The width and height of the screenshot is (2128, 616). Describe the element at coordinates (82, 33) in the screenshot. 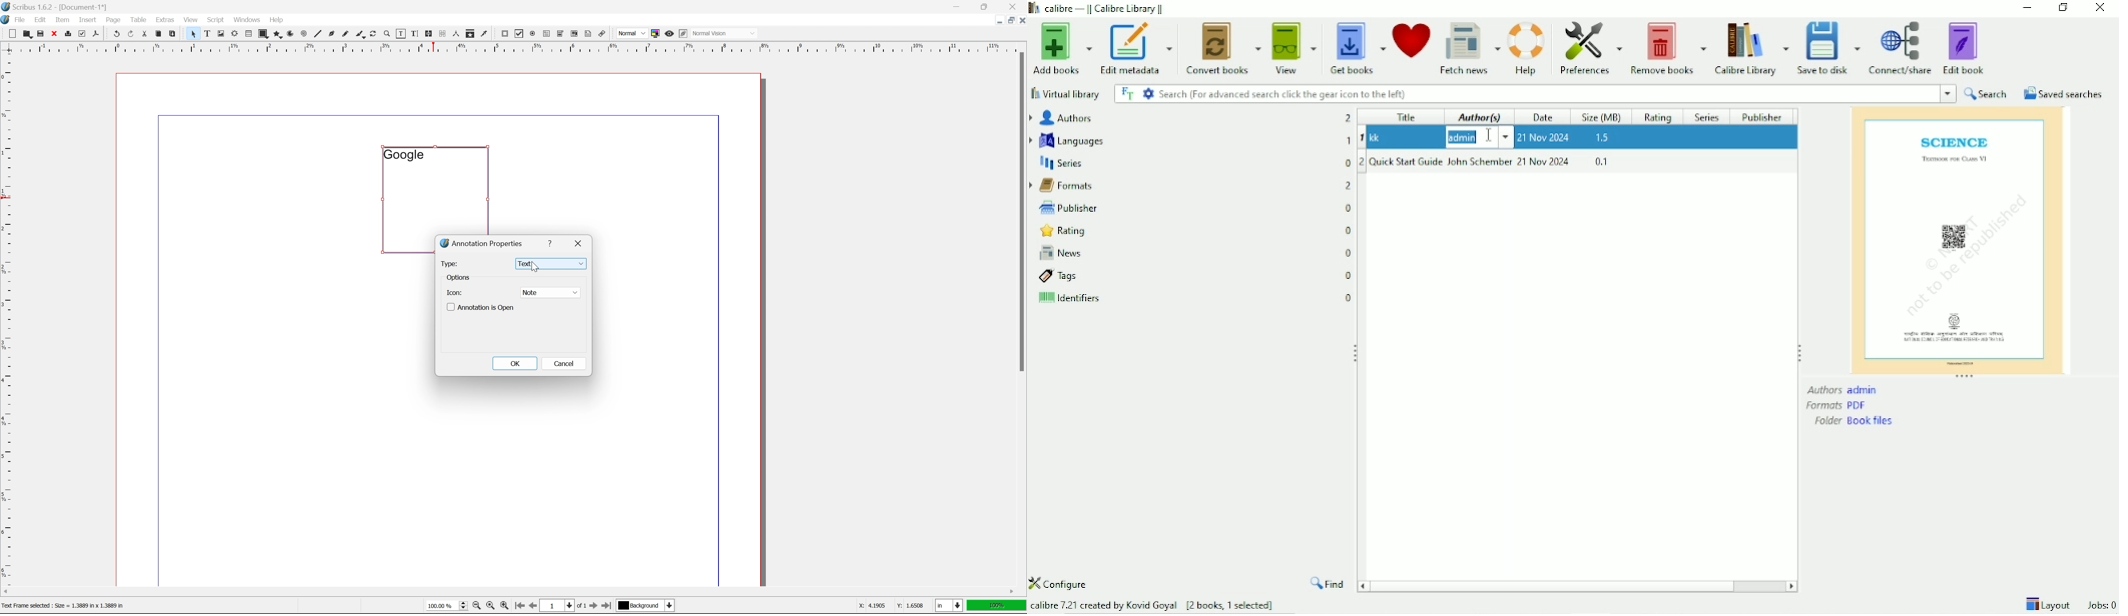

I see `preflight verifier` at that location.